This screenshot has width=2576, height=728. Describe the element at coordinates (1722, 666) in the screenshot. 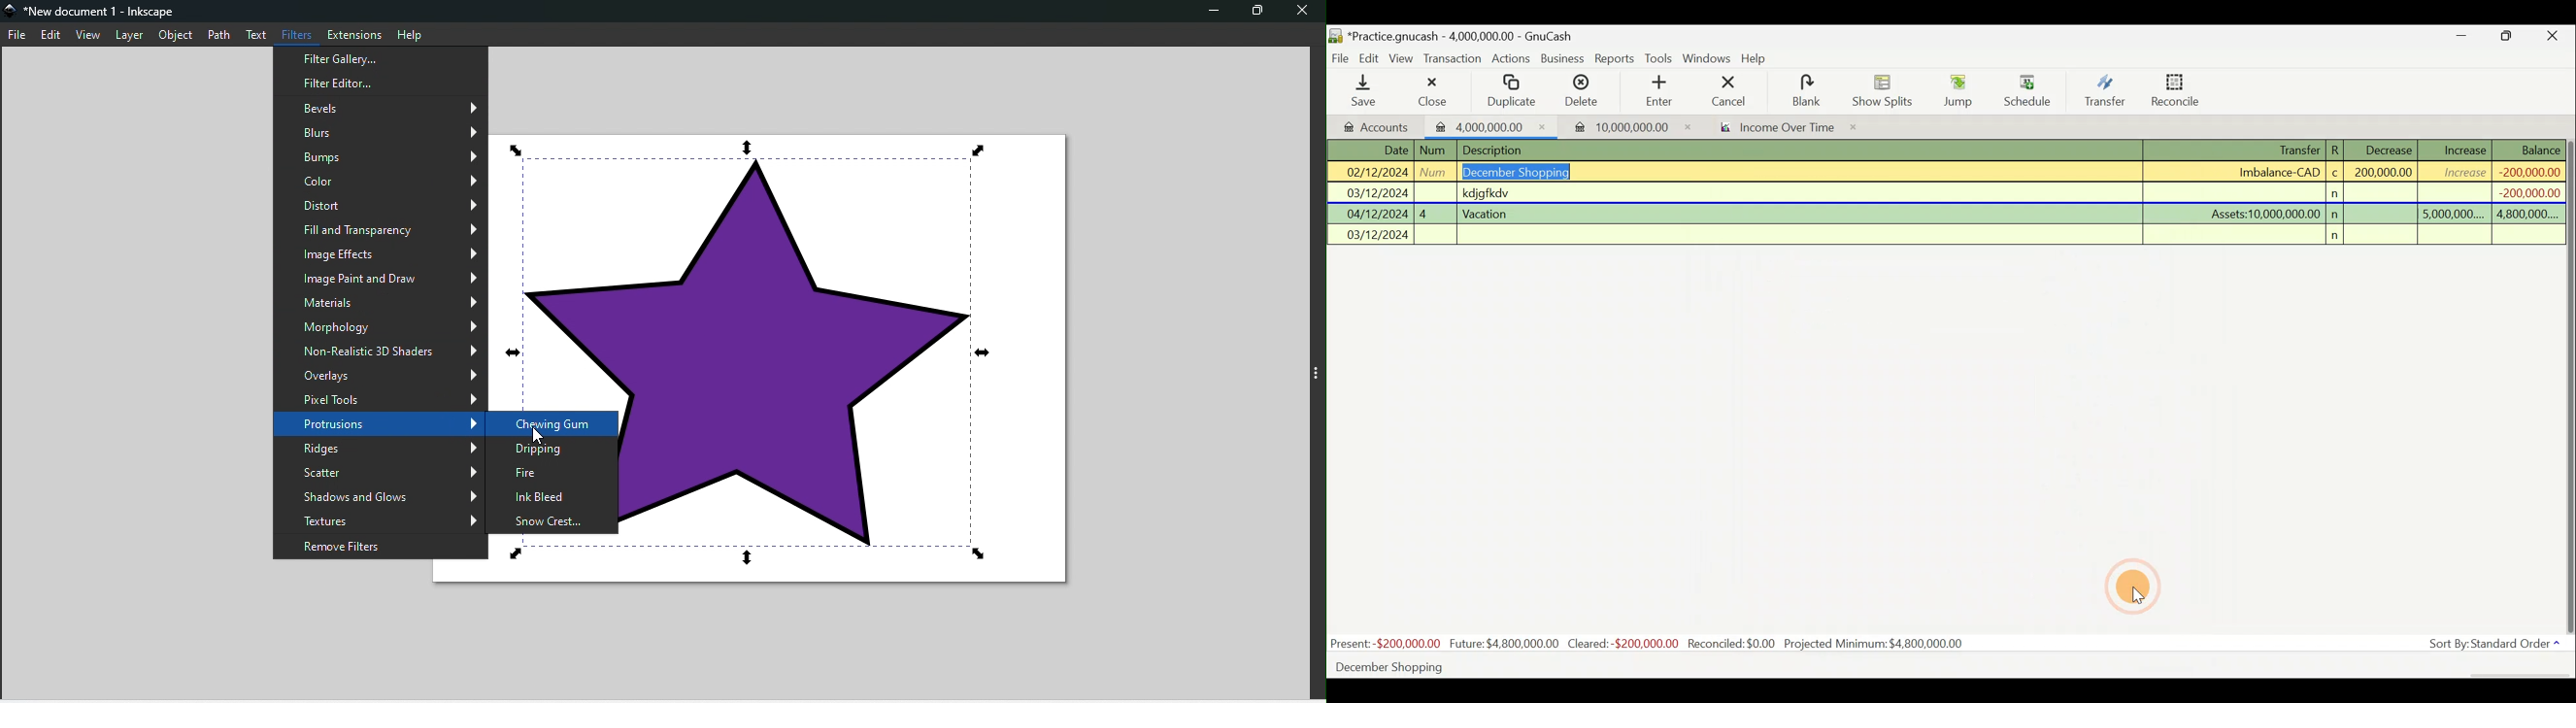

I see `Create a scheduled transaction` at that location.